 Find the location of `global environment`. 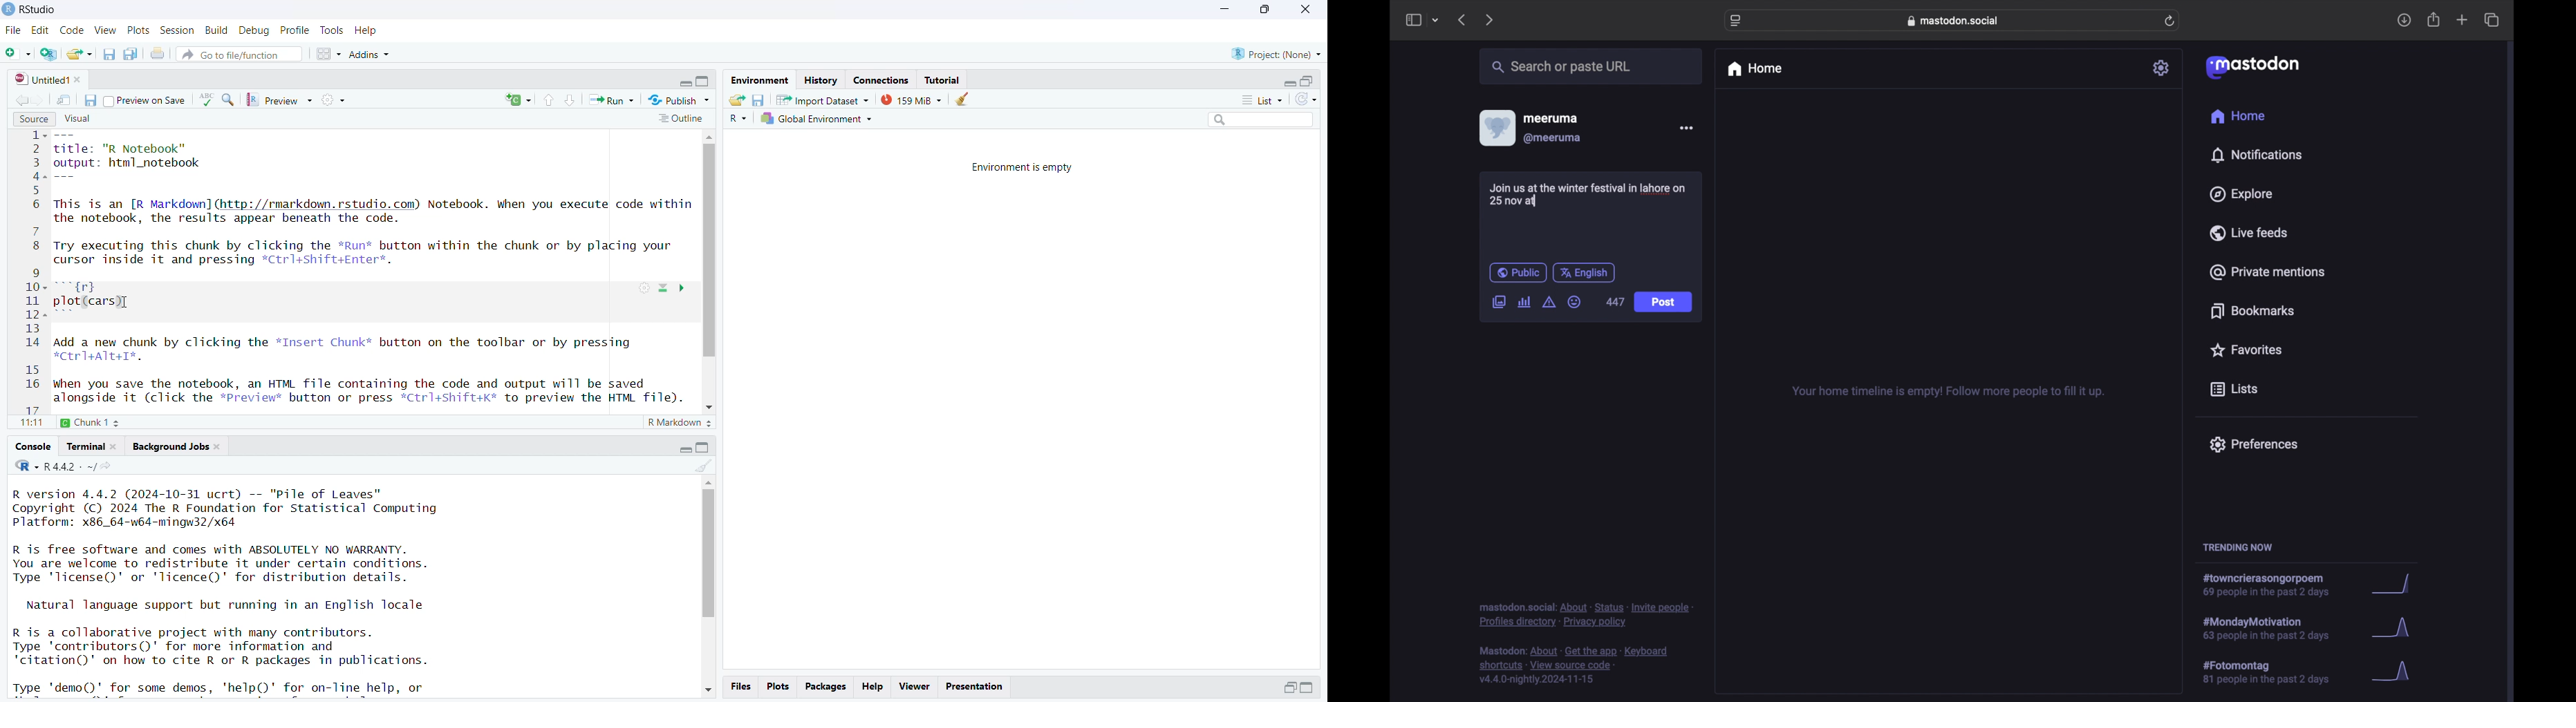

global environment is located at coordinates (815, 120).